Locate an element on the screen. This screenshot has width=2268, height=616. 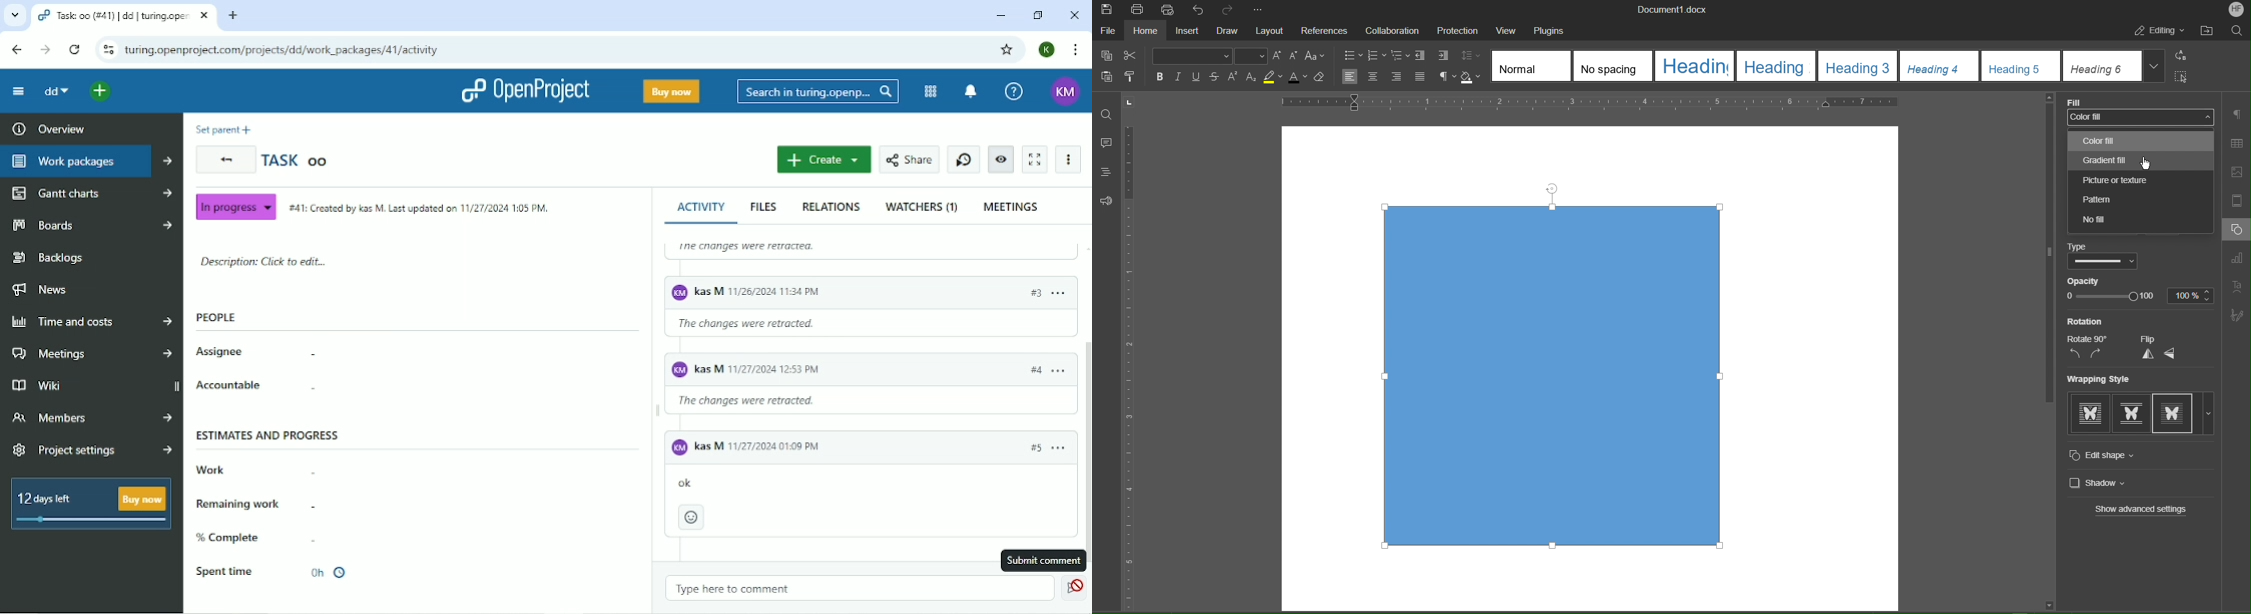
Shadow is located at coordinates (2102, 484).